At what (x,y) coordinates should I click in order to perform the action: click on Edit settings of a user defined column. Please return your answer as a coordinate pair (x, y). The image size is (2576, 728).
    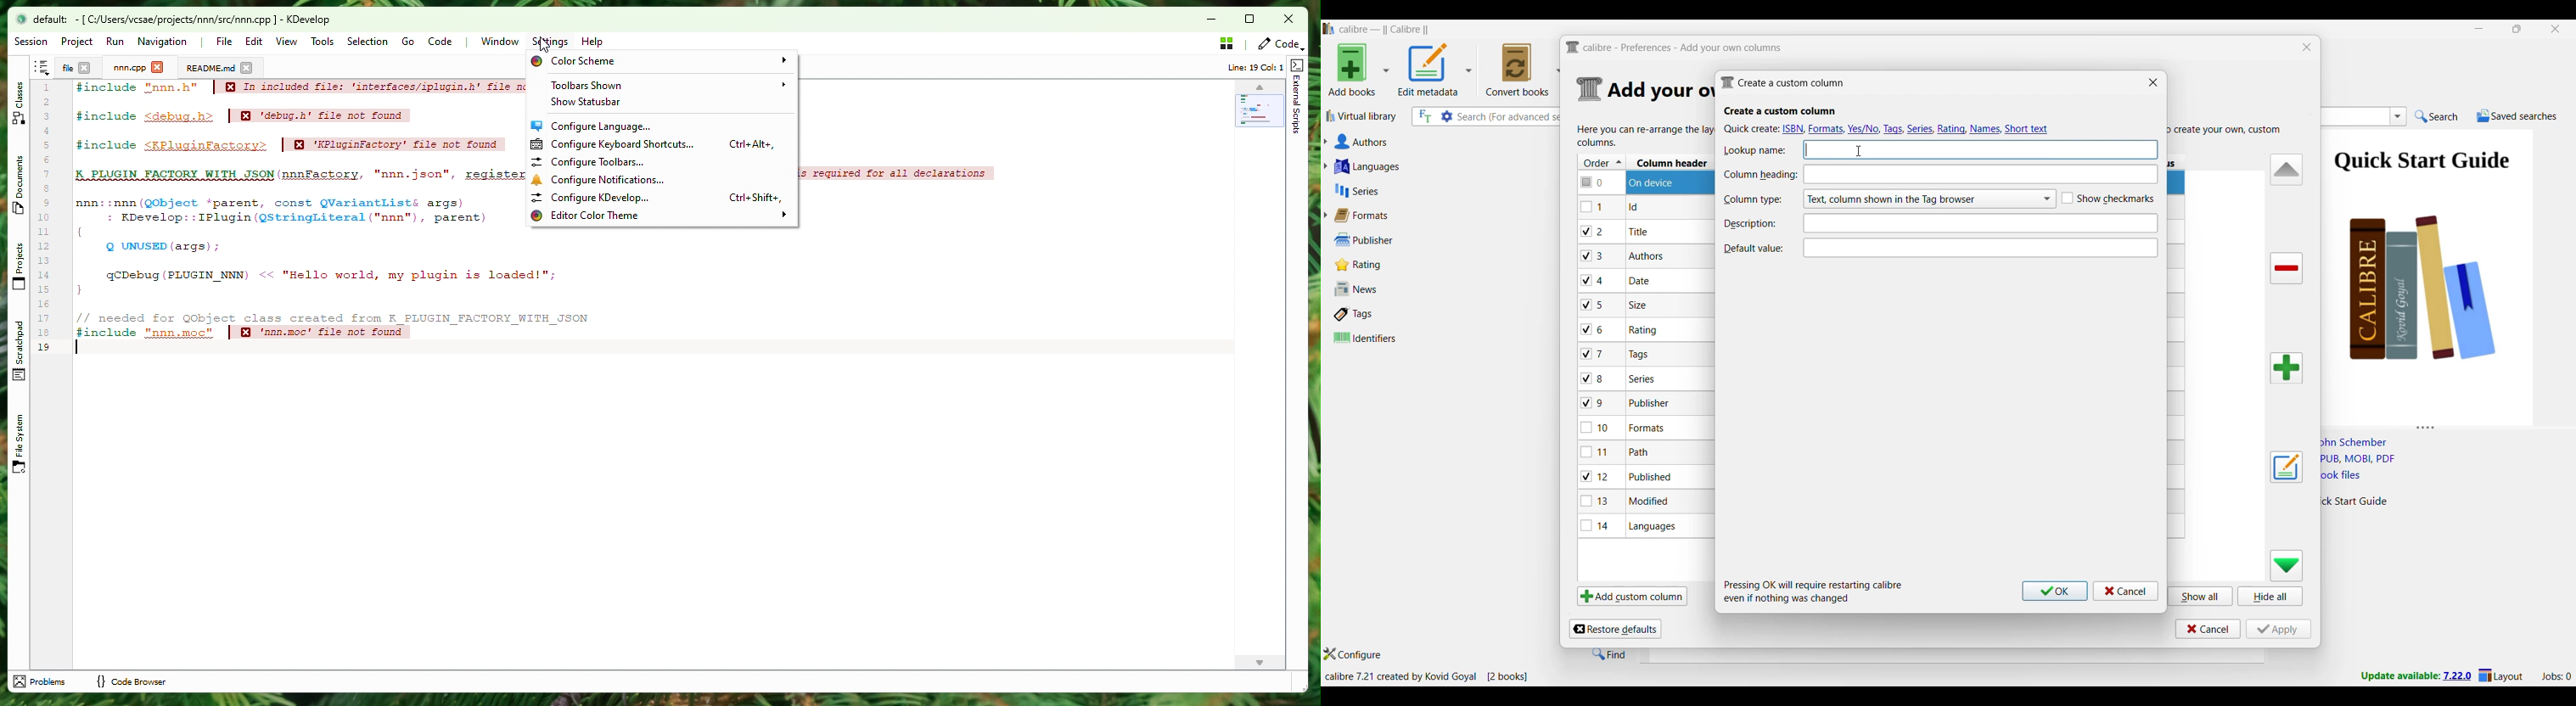
    Looking at the image, I should click on (2286, 467).